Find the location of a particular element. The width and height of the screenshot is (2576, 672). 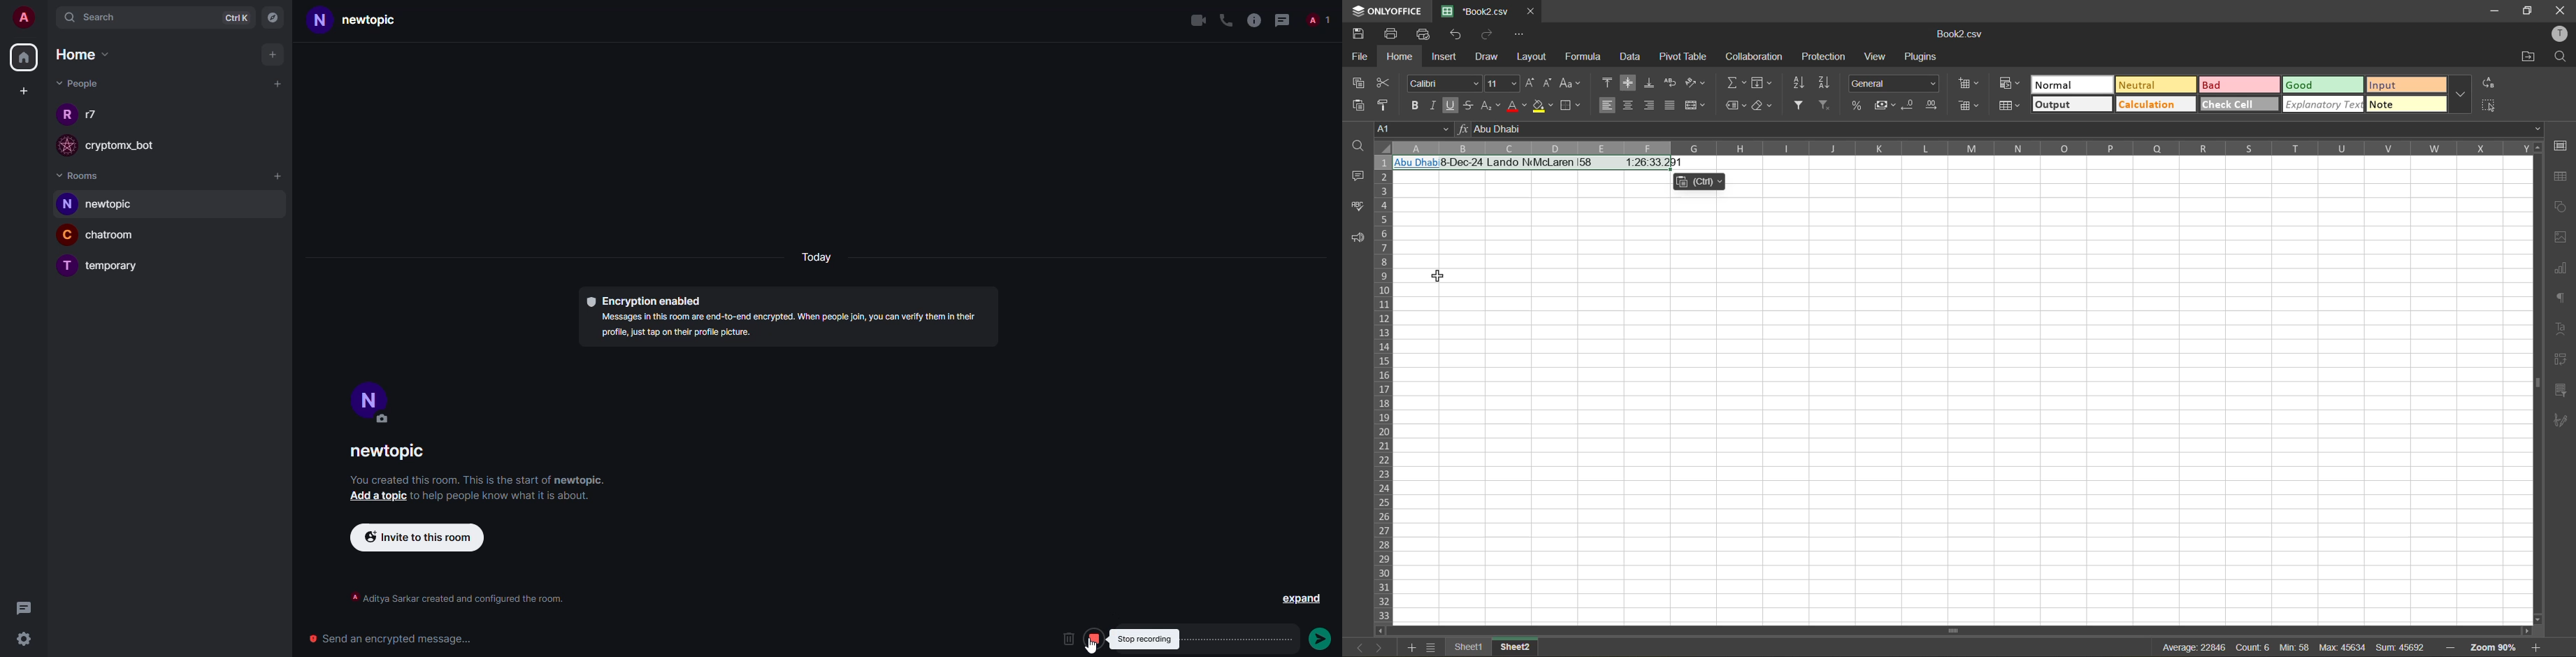

borders is located at coordinates (1572, 105).